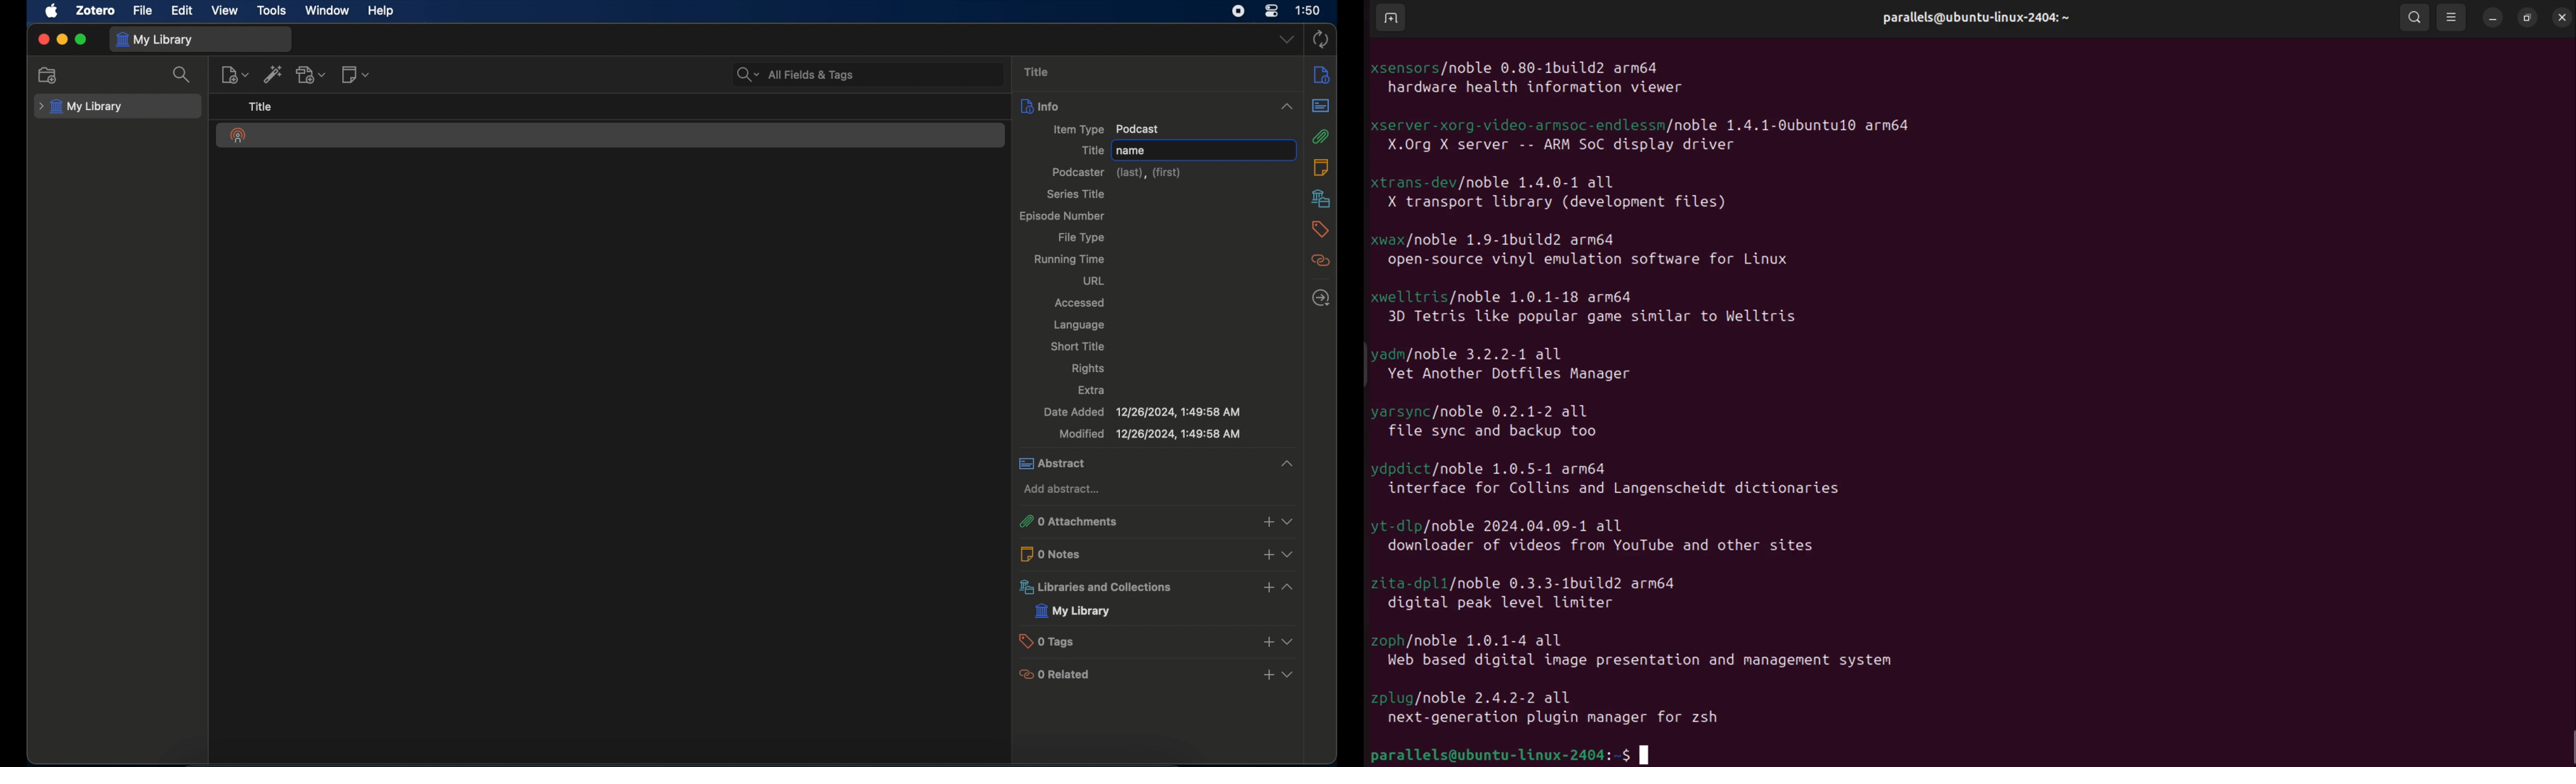  Describe the element at coordinates (1308, 9) in the screenshot. I see `1:50` at that location.